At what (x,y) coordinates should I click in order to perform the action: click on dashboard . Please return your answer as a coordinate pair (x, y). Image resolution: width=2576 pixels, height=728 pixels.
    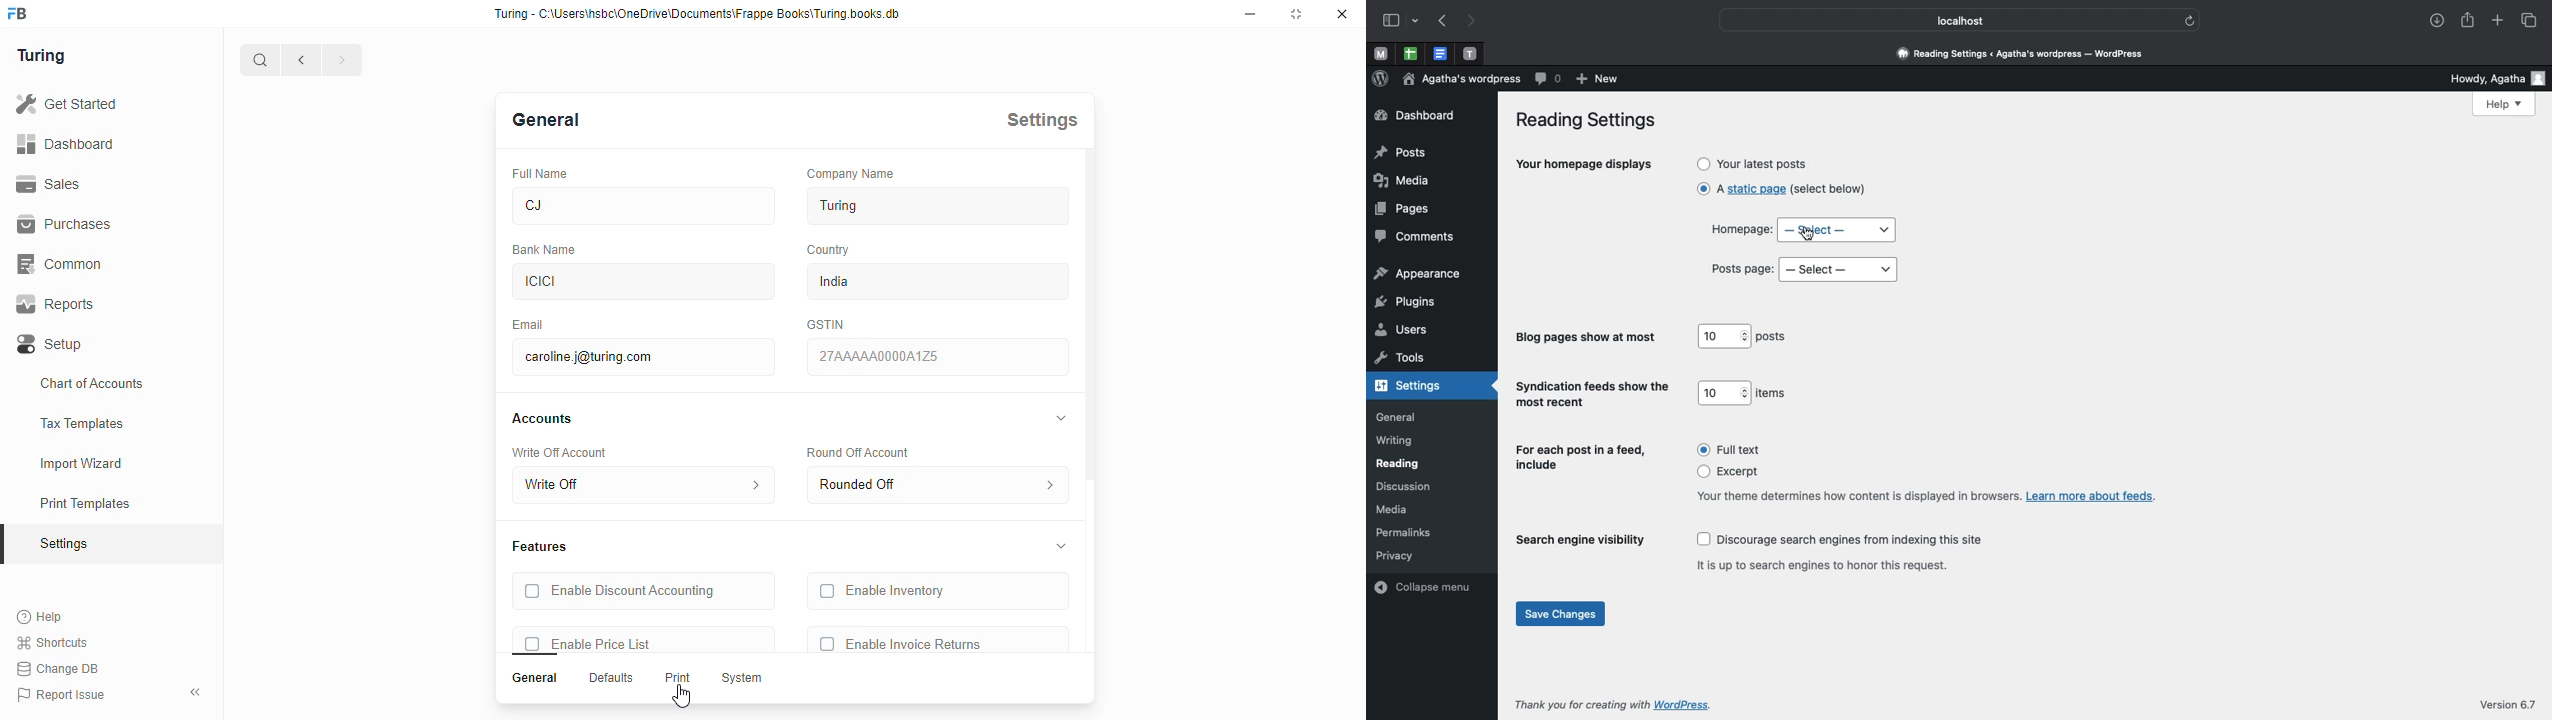
    Looking at the image, I should click on (1415, 115).